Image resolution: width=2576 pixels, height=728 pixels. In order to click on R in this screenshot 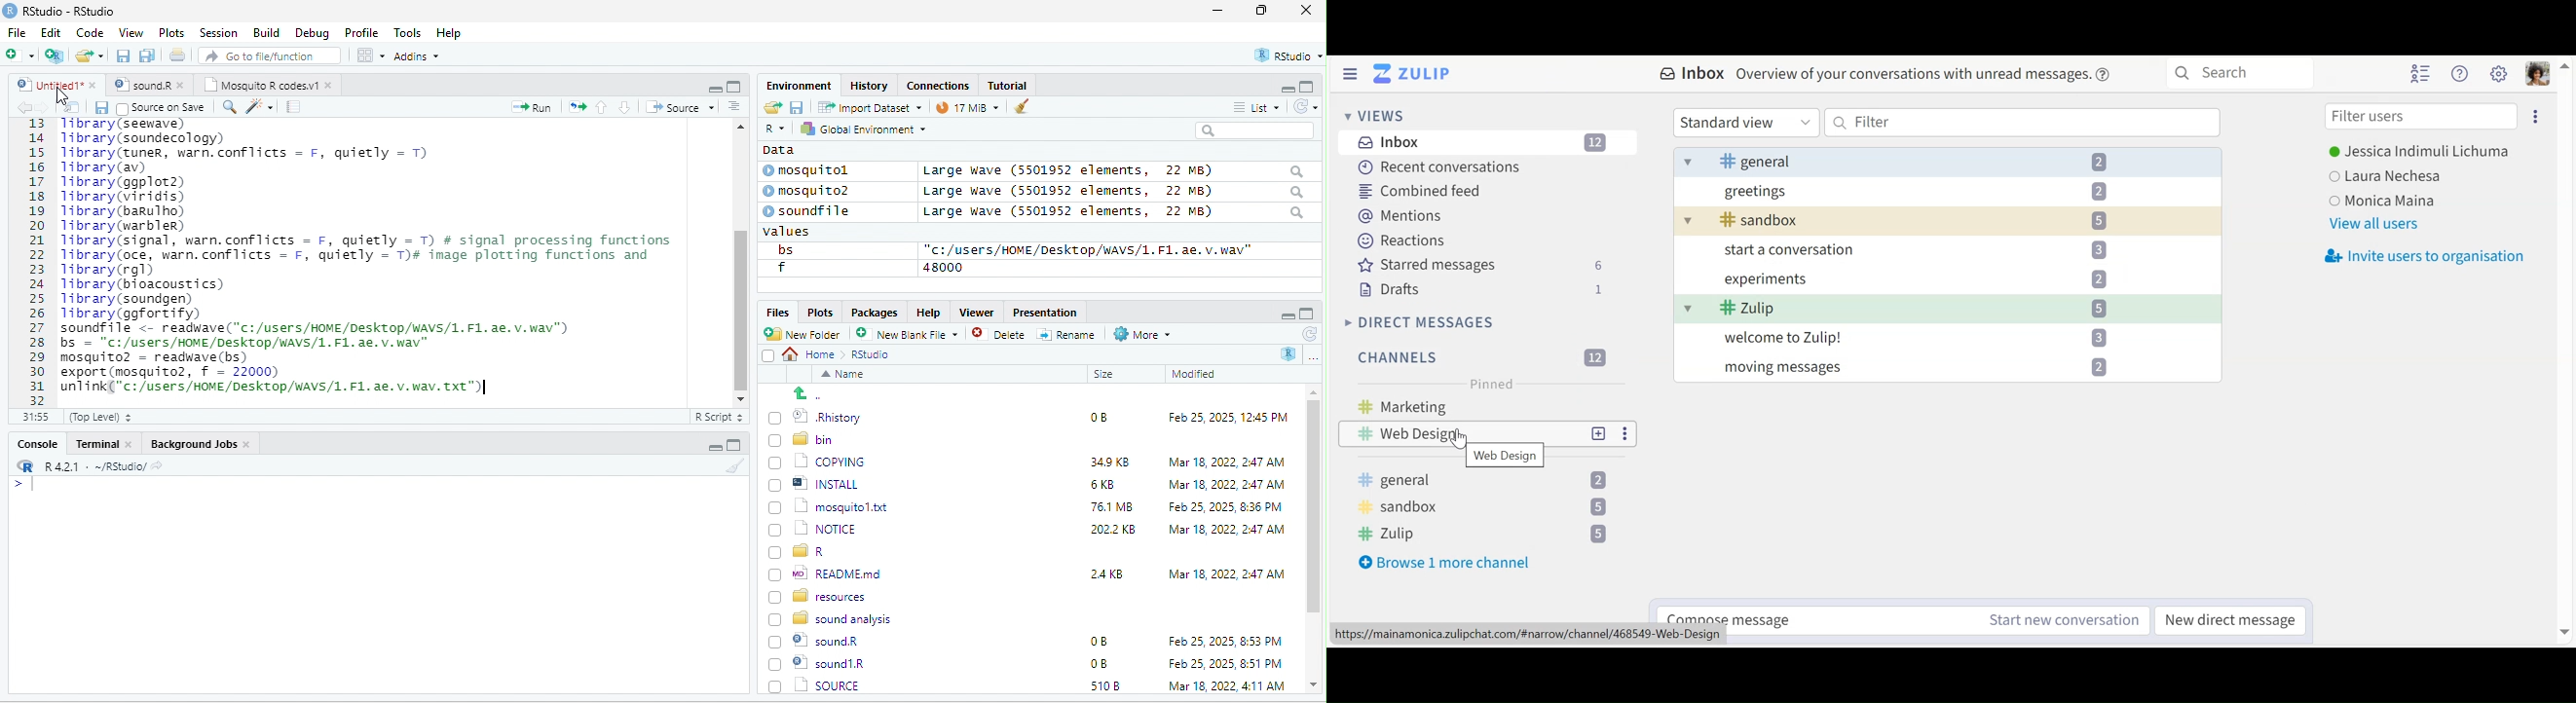, I will do `click(773, 130)`.